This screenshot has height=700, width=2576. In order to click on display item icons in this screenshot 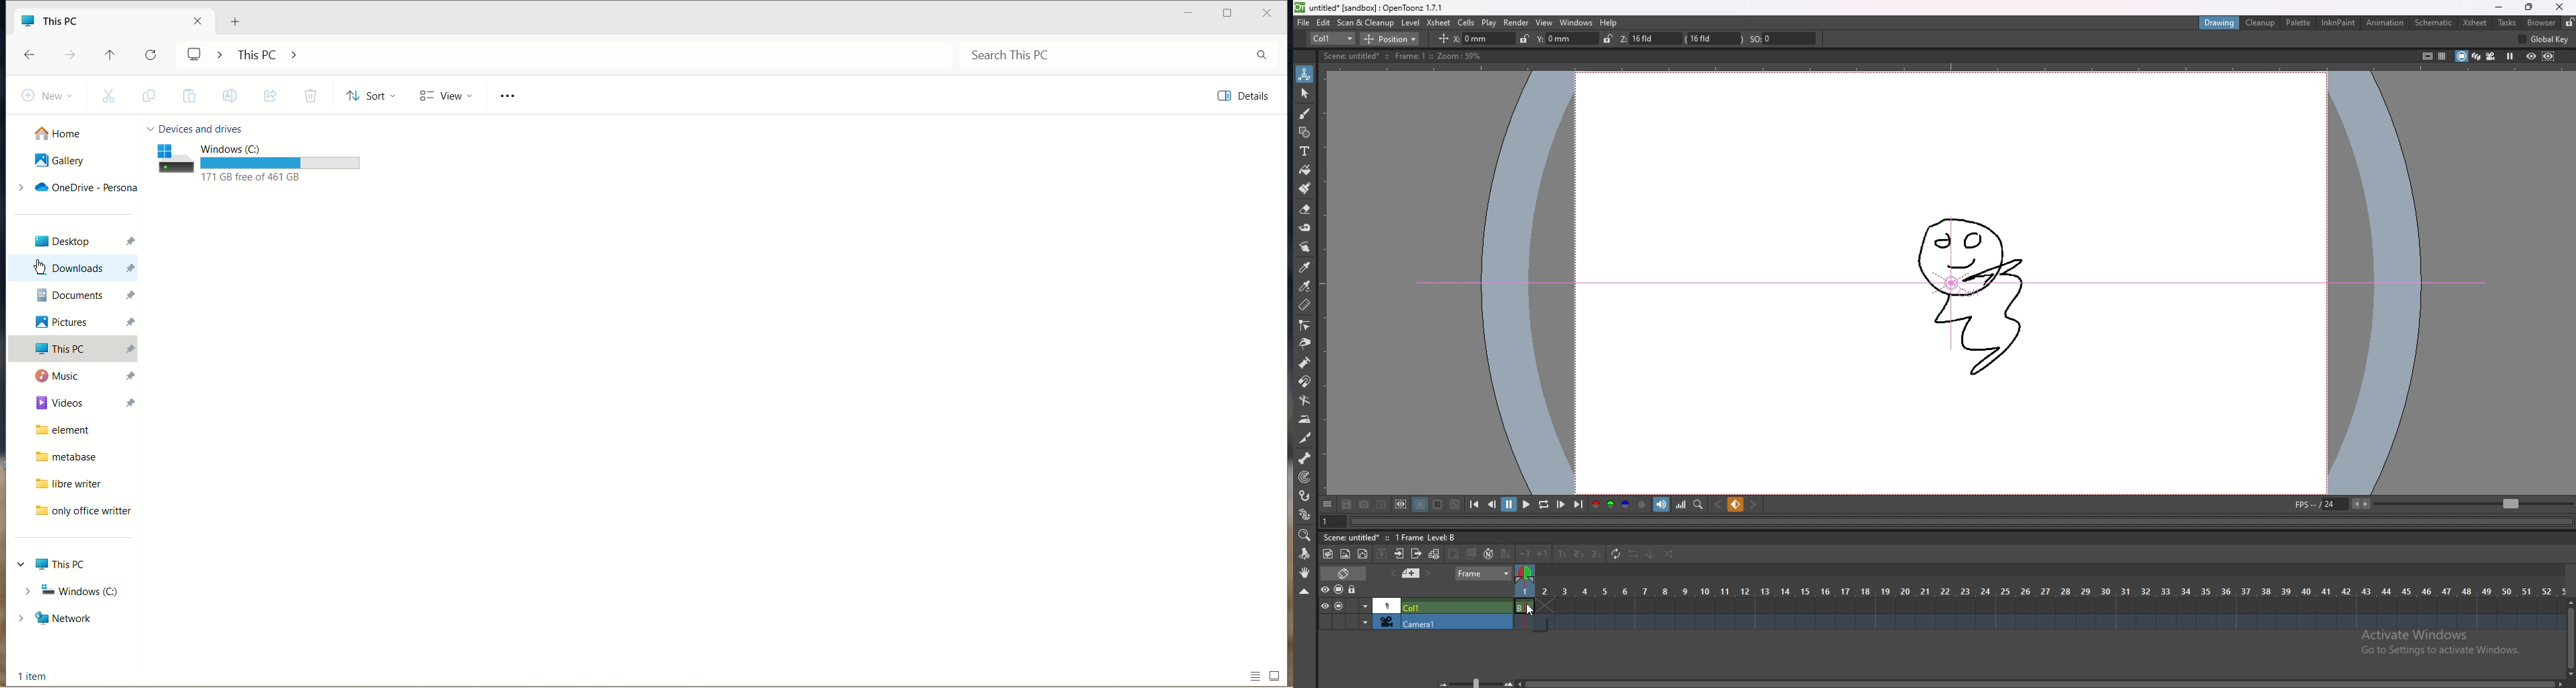, I will do `click(1277, 675)`.